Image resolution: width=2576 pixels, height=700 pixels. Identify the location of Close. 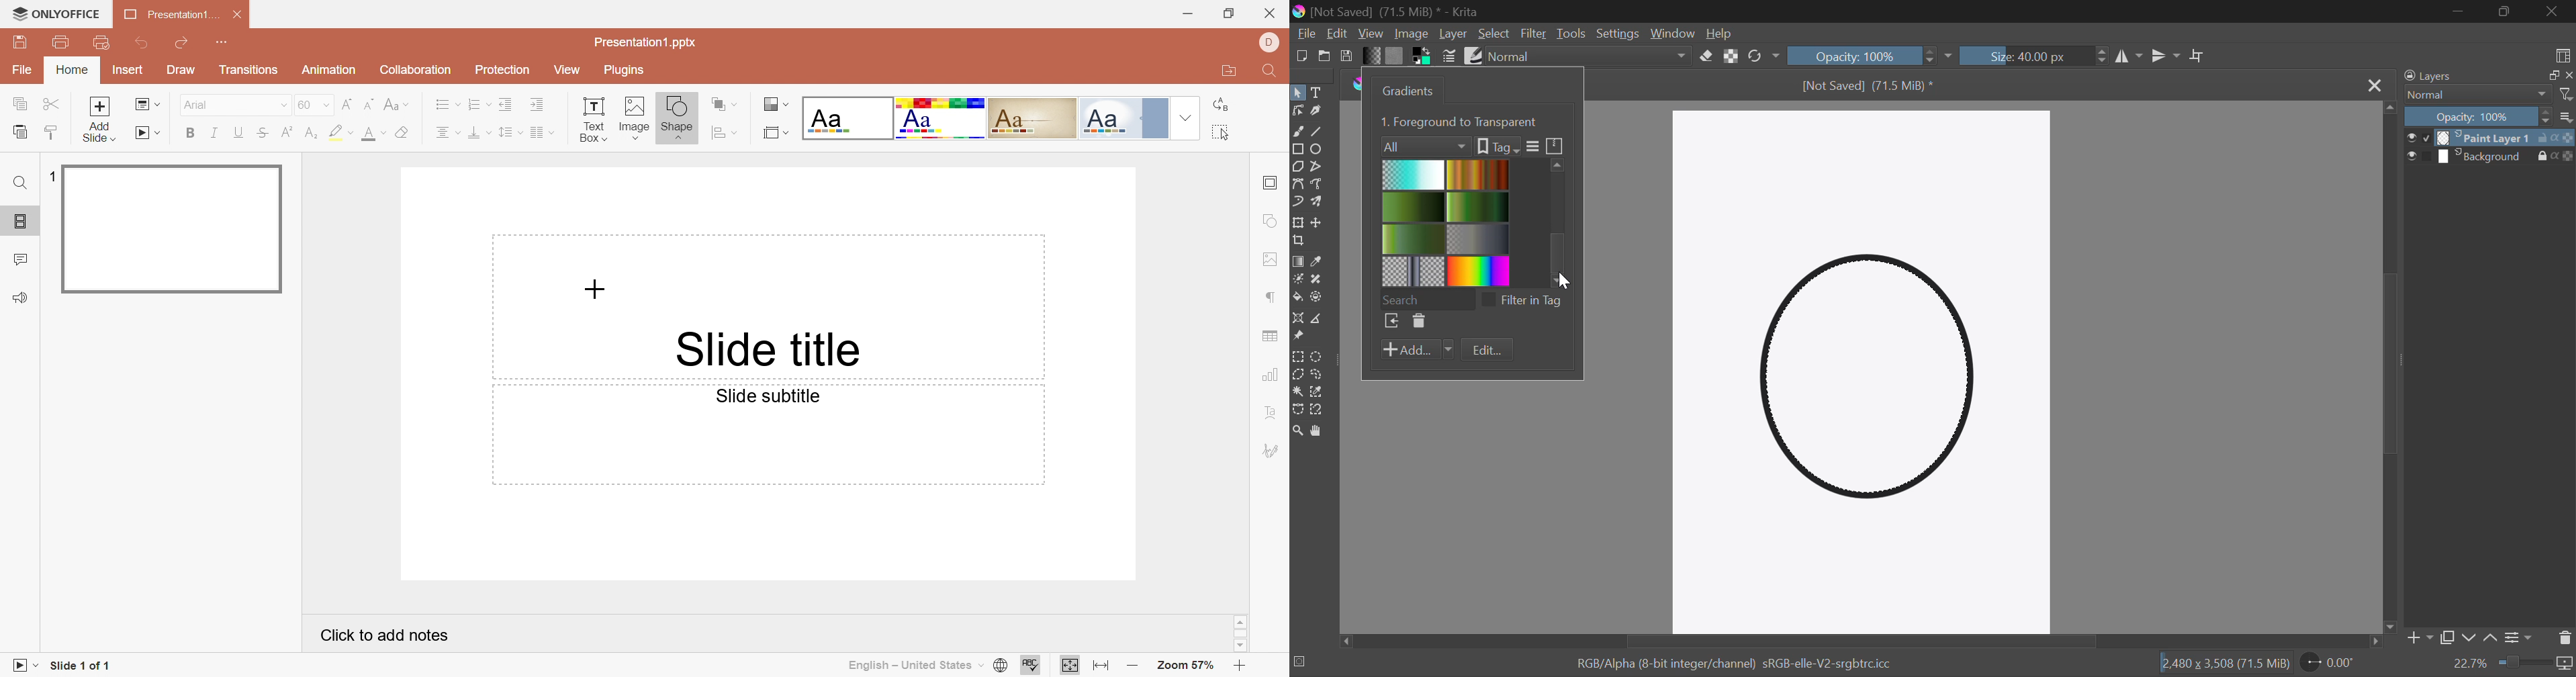
(2555, 12).